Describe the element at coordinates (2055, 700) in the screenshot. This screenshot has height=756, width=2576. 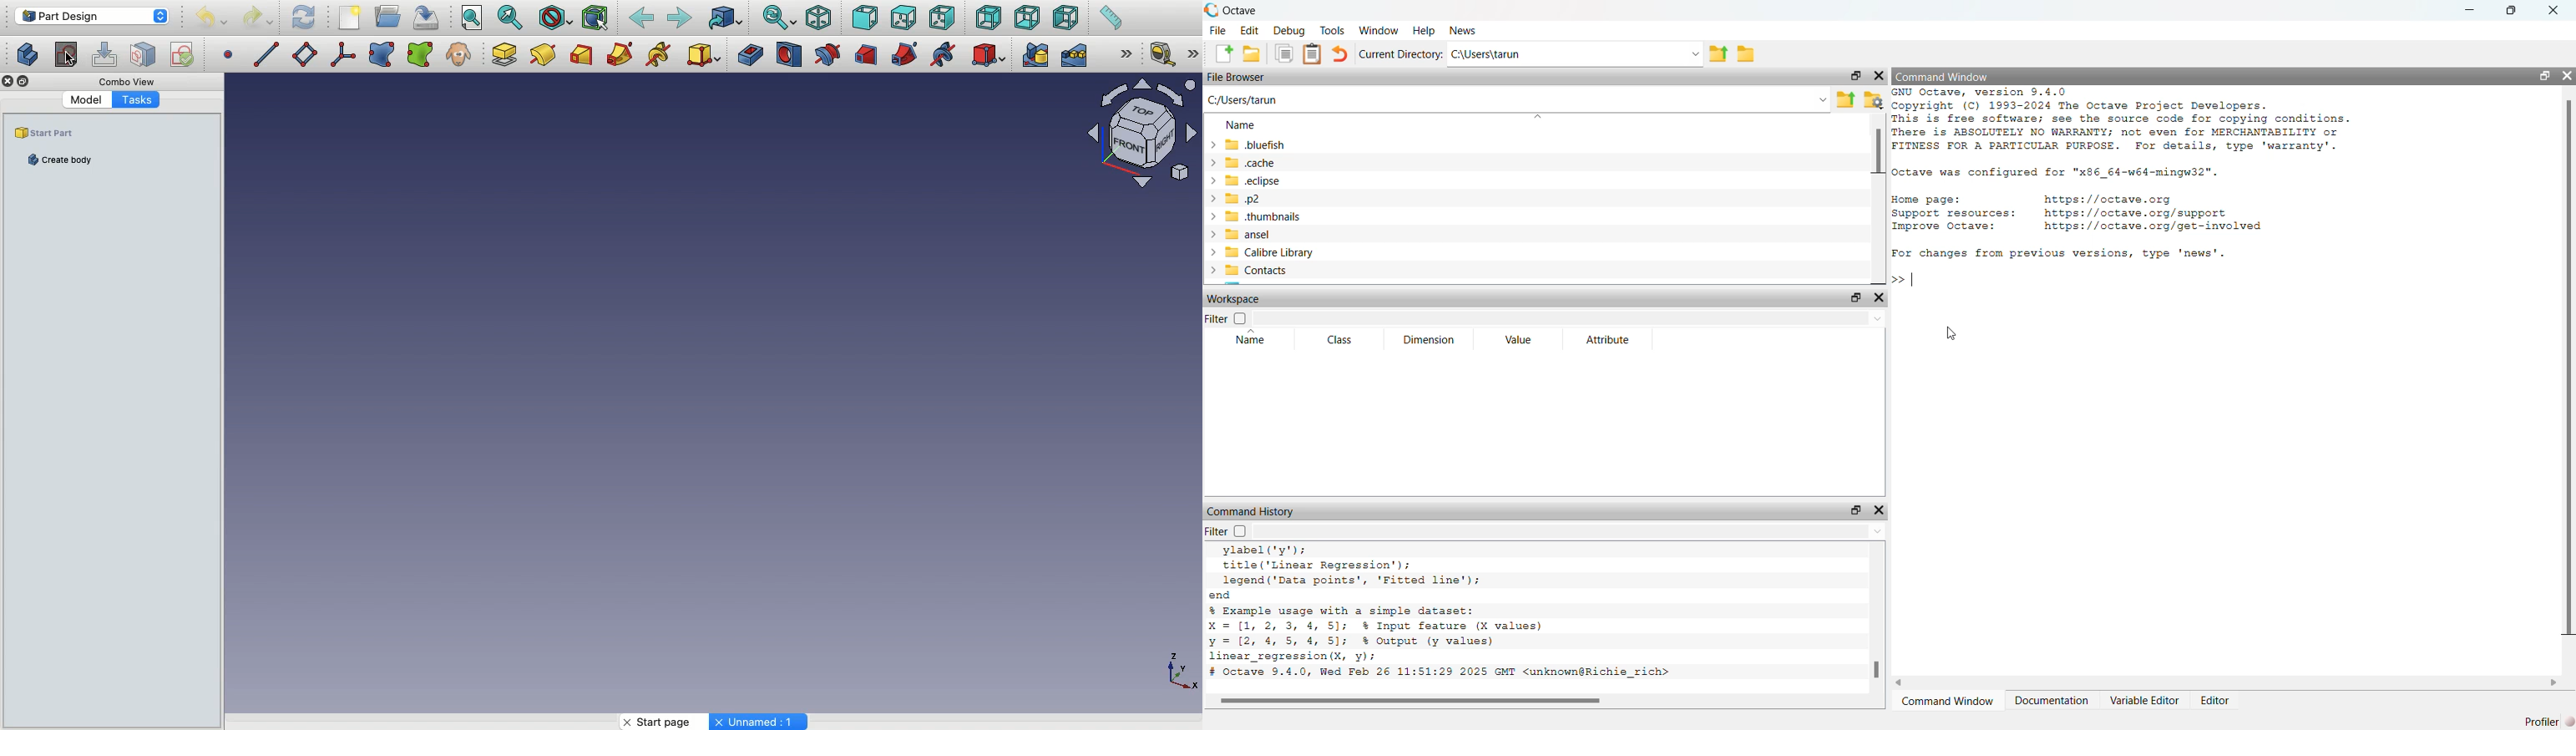
I see `documentation` at that location.